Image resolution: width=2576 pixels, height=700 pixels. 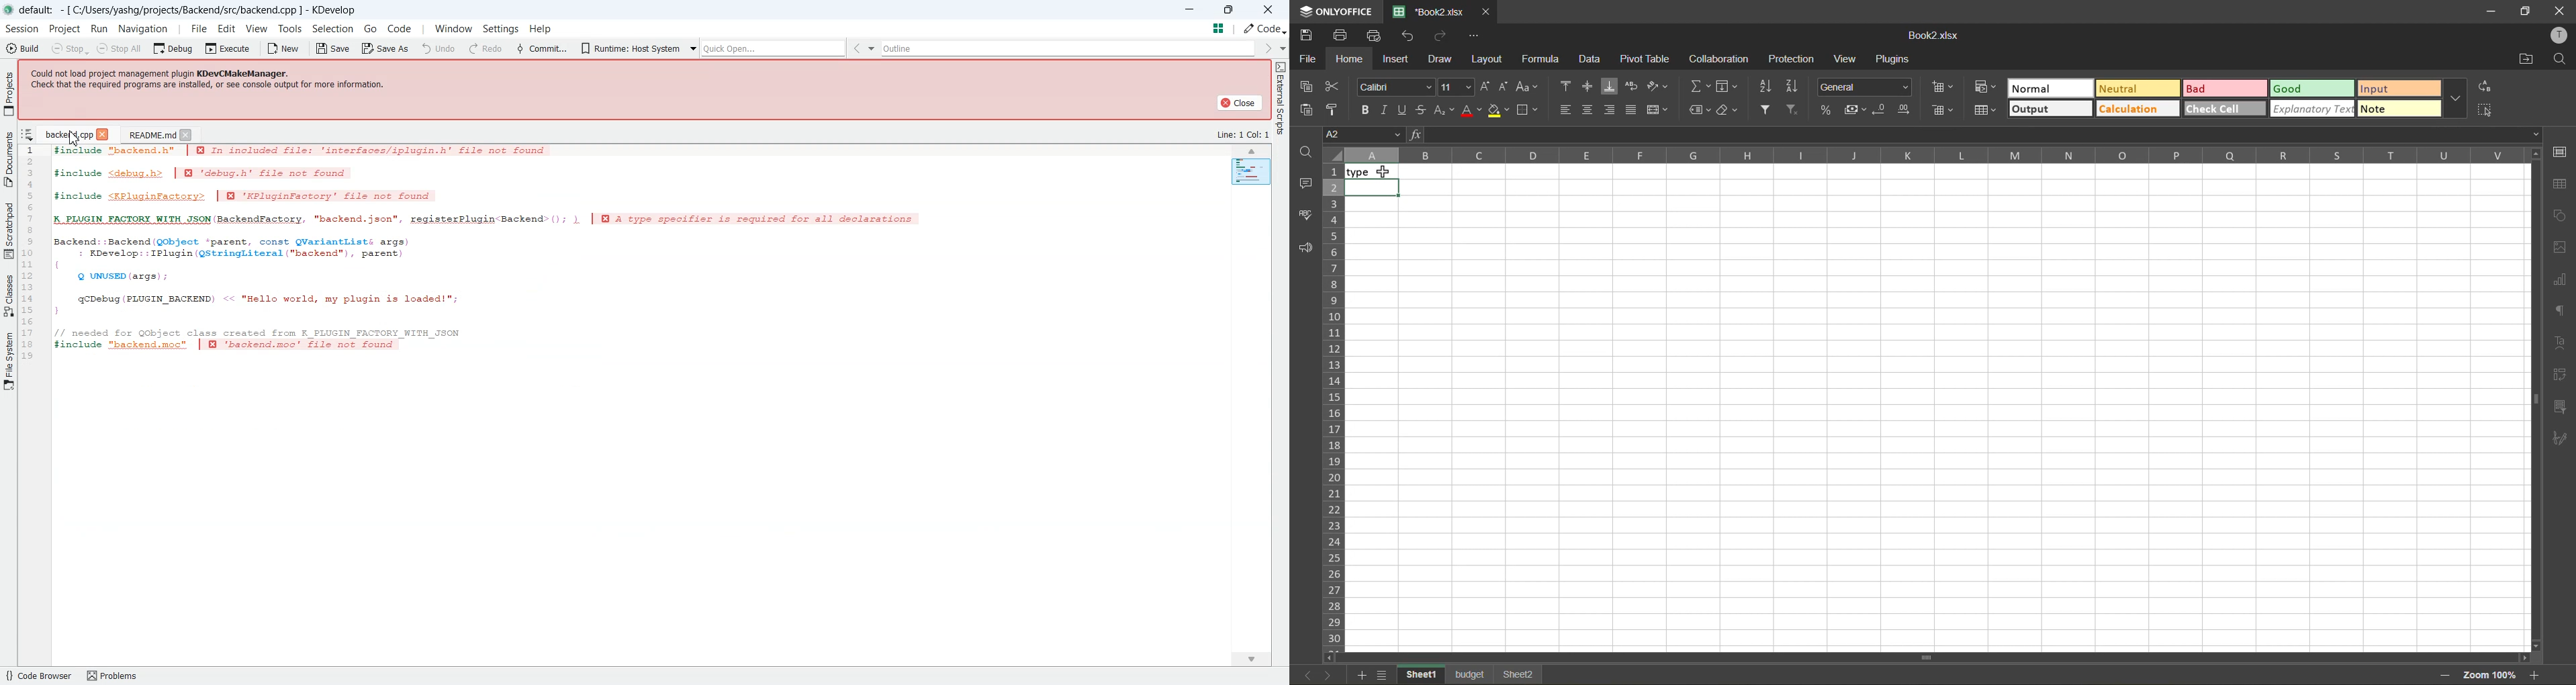 I want to click on normal, so click(x=2049, y=88).